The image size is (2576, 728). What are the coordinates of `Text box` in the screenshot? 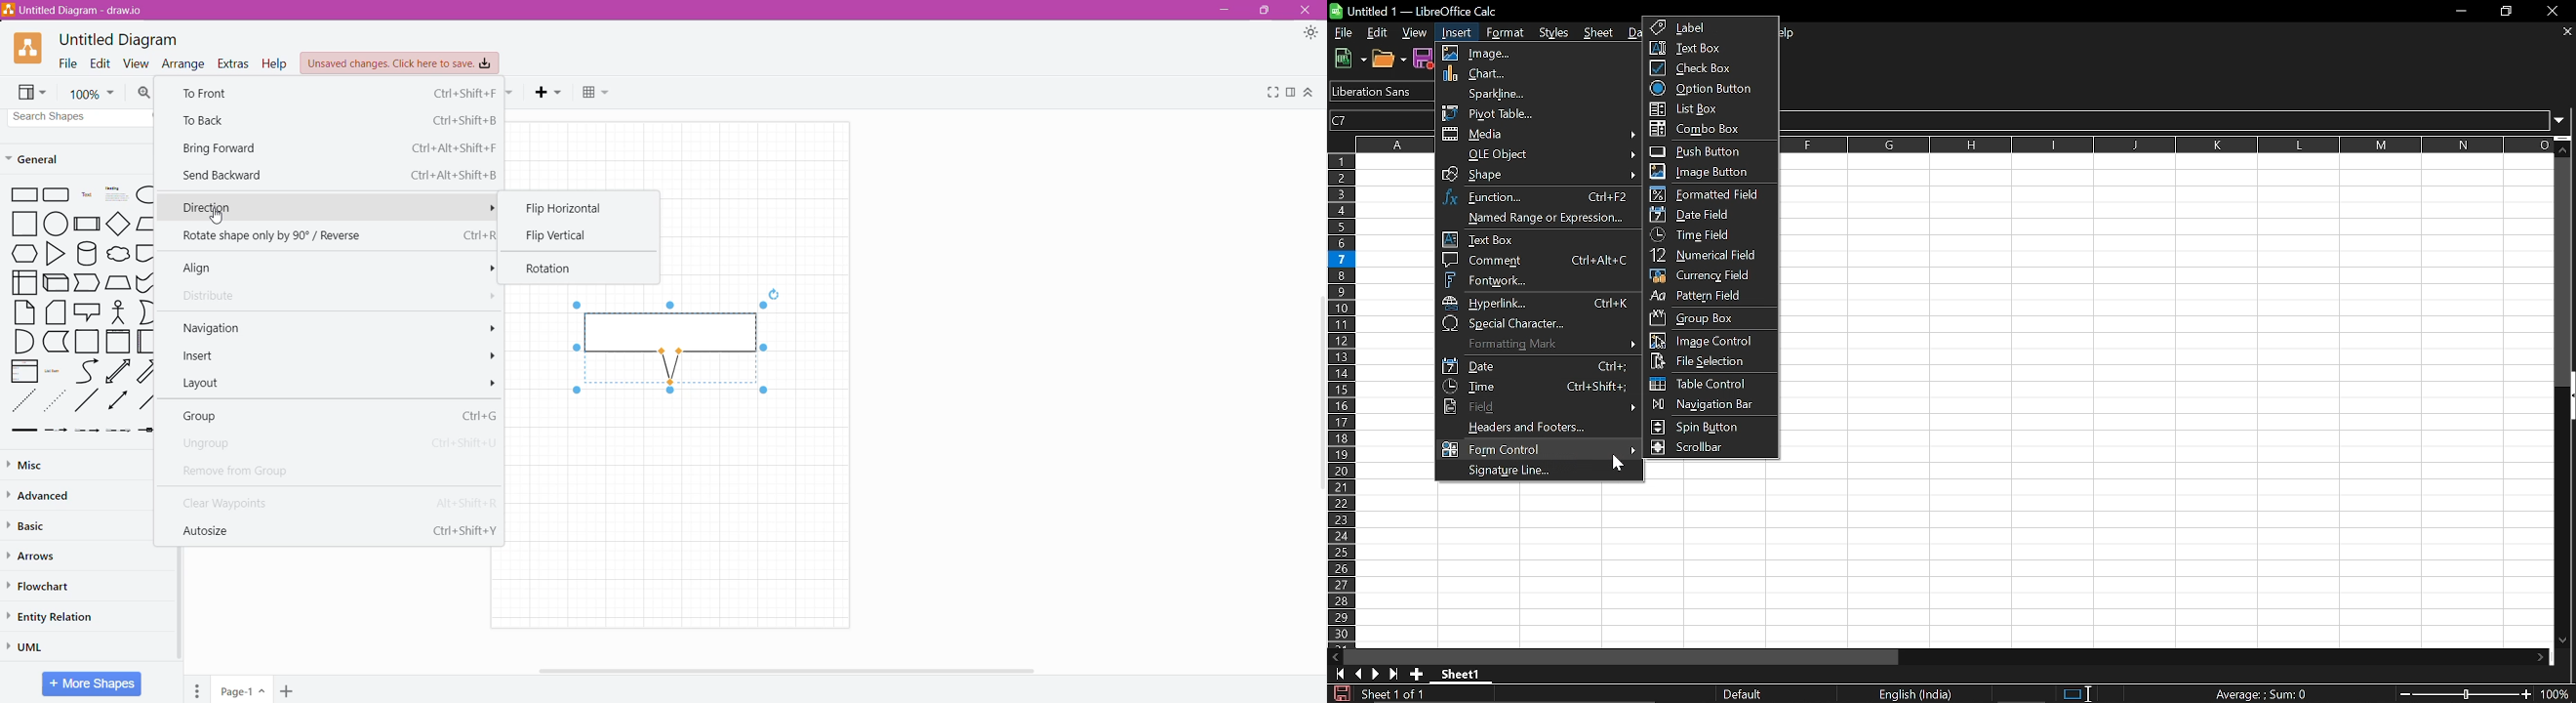 It's located at (1710, 48).